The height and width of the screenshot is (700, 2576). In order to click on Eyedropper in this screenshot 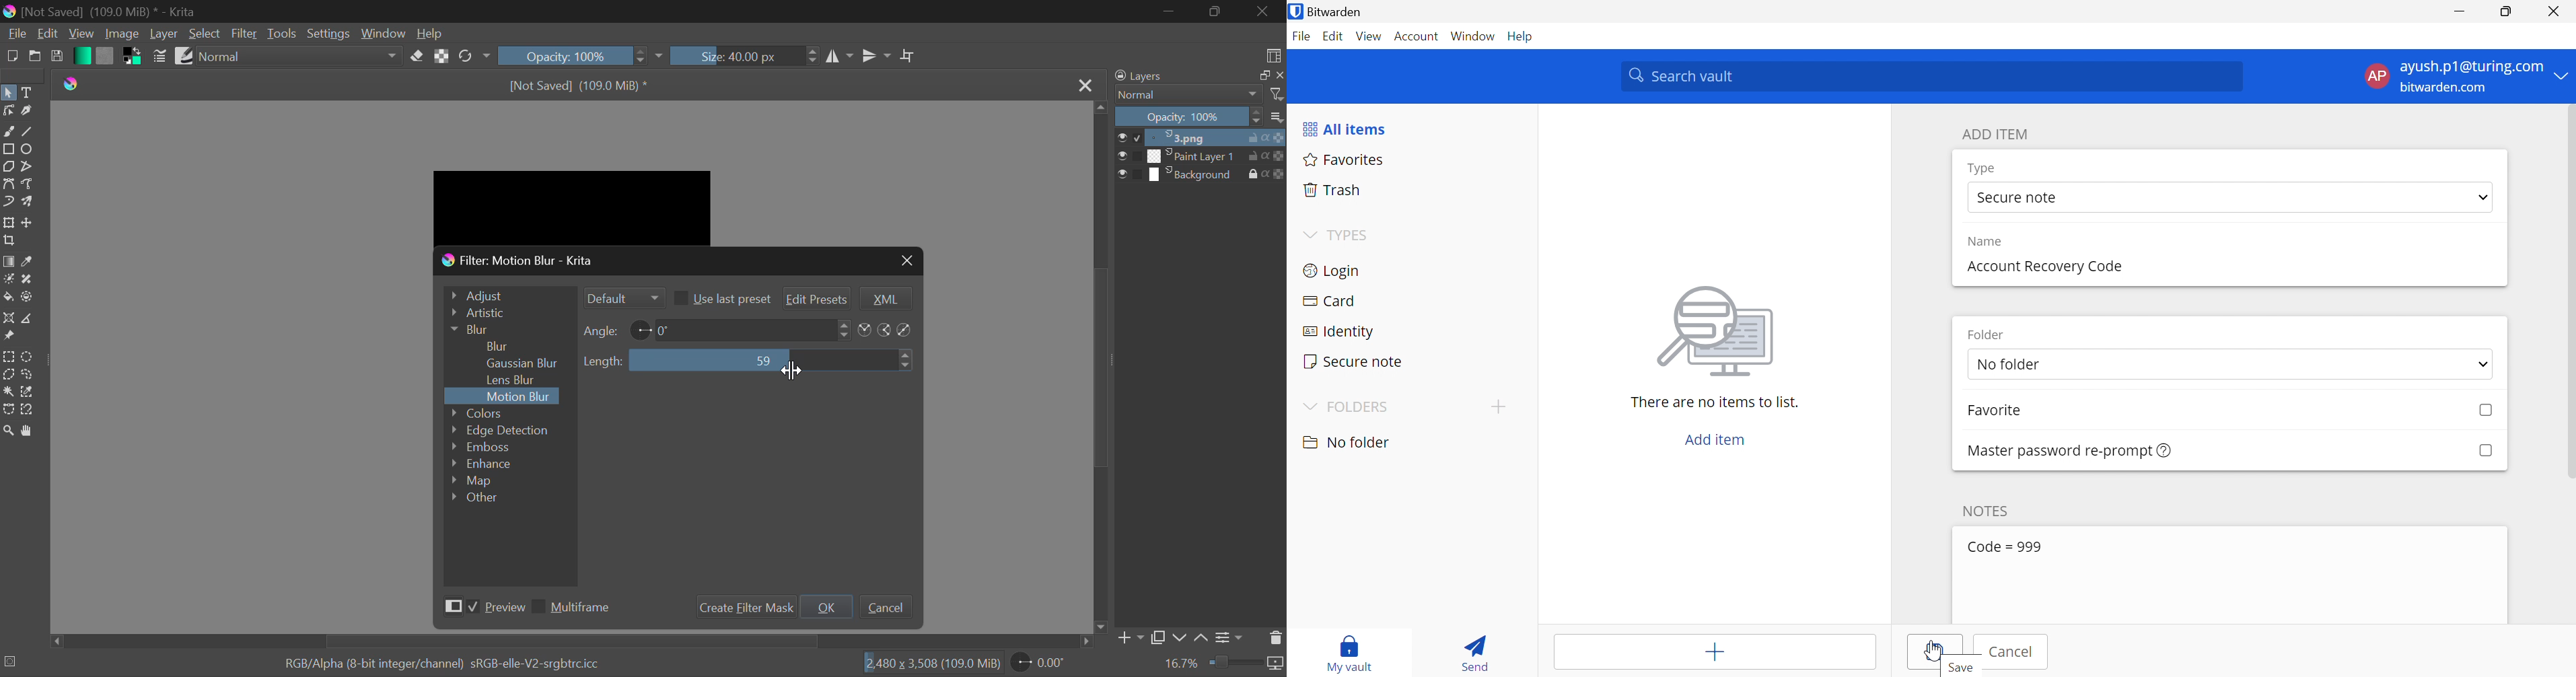, I will do `click(29, 261)`.